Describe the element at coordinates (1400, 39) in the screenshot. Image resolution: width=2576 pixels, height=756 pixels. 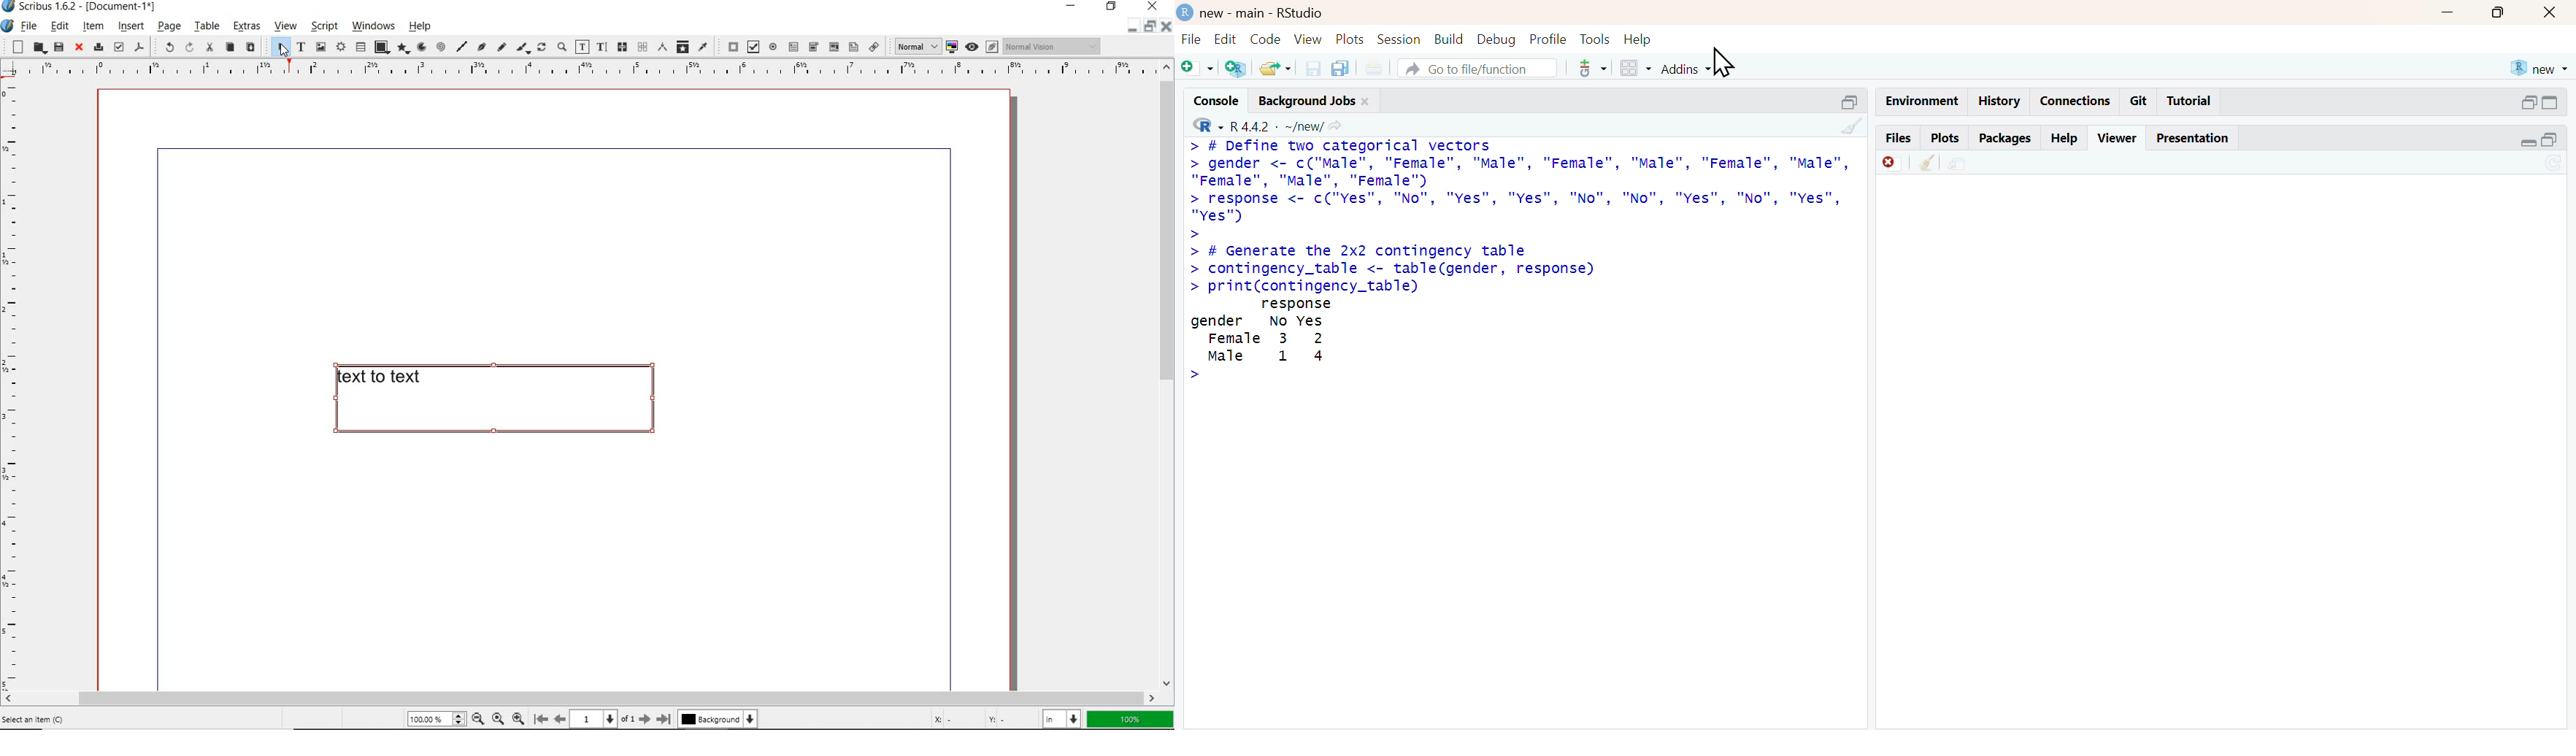
I see `session` at that location.